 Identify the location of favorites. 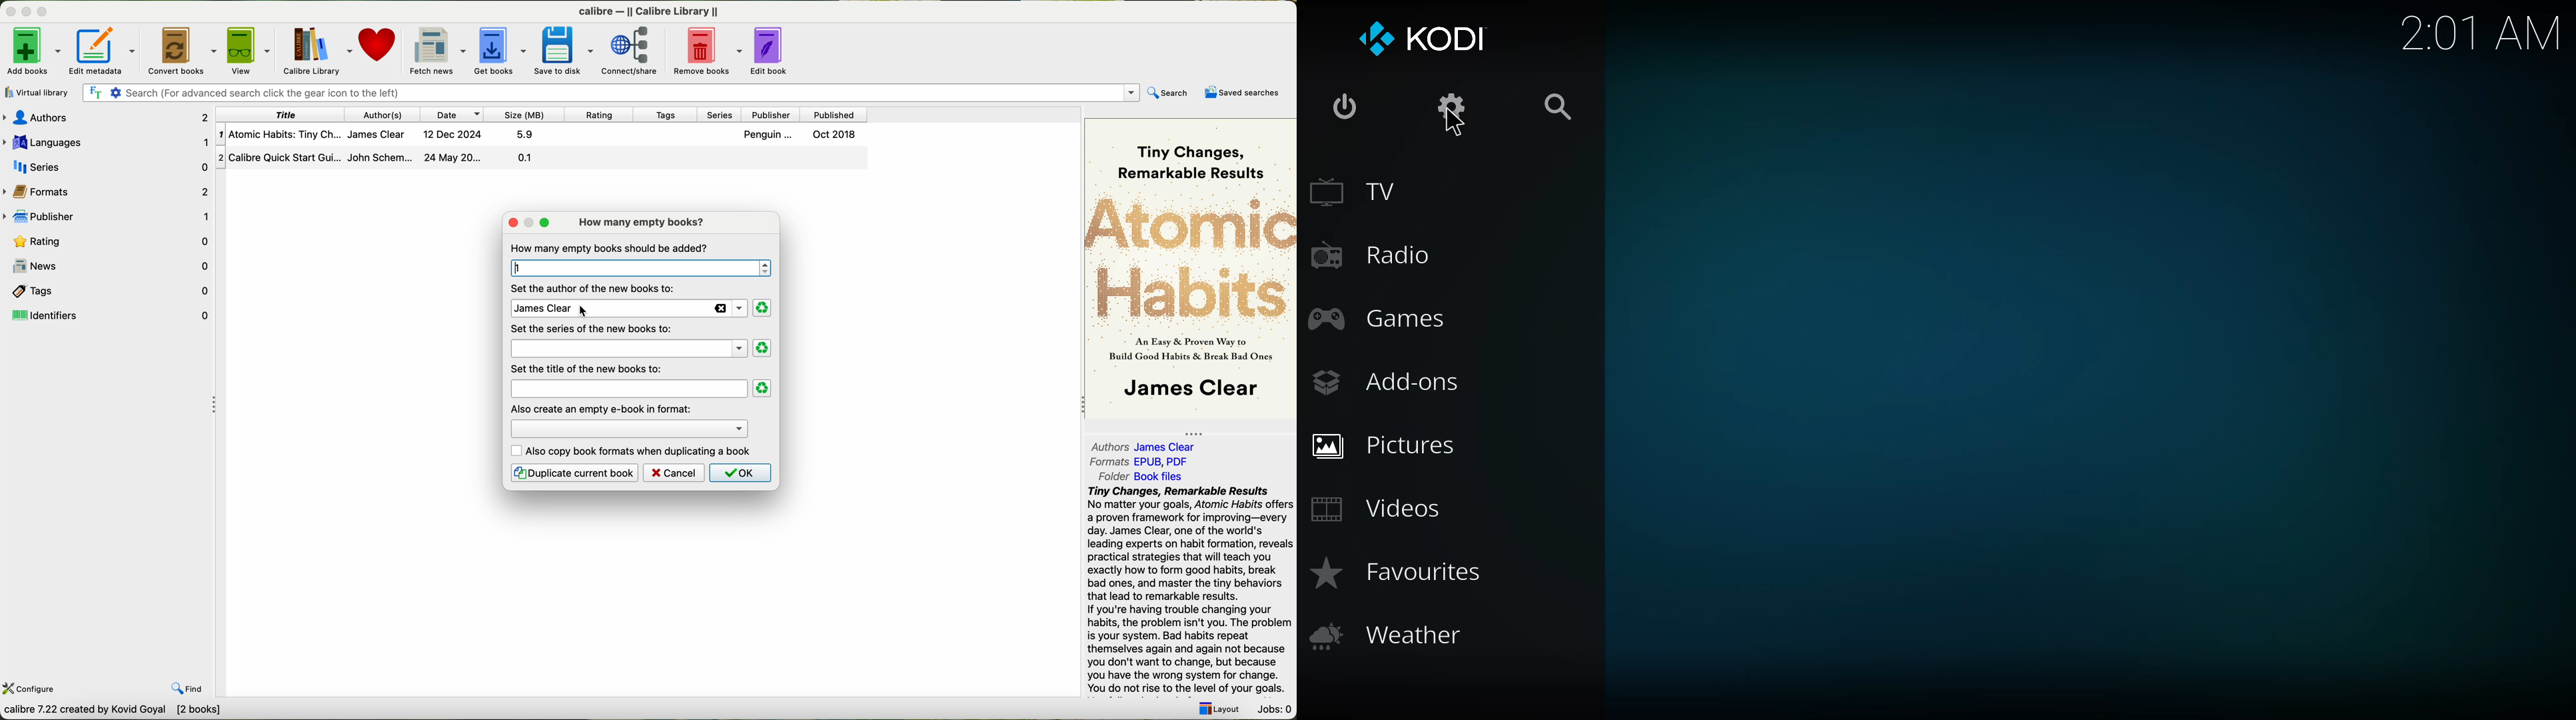
(1401, 573).